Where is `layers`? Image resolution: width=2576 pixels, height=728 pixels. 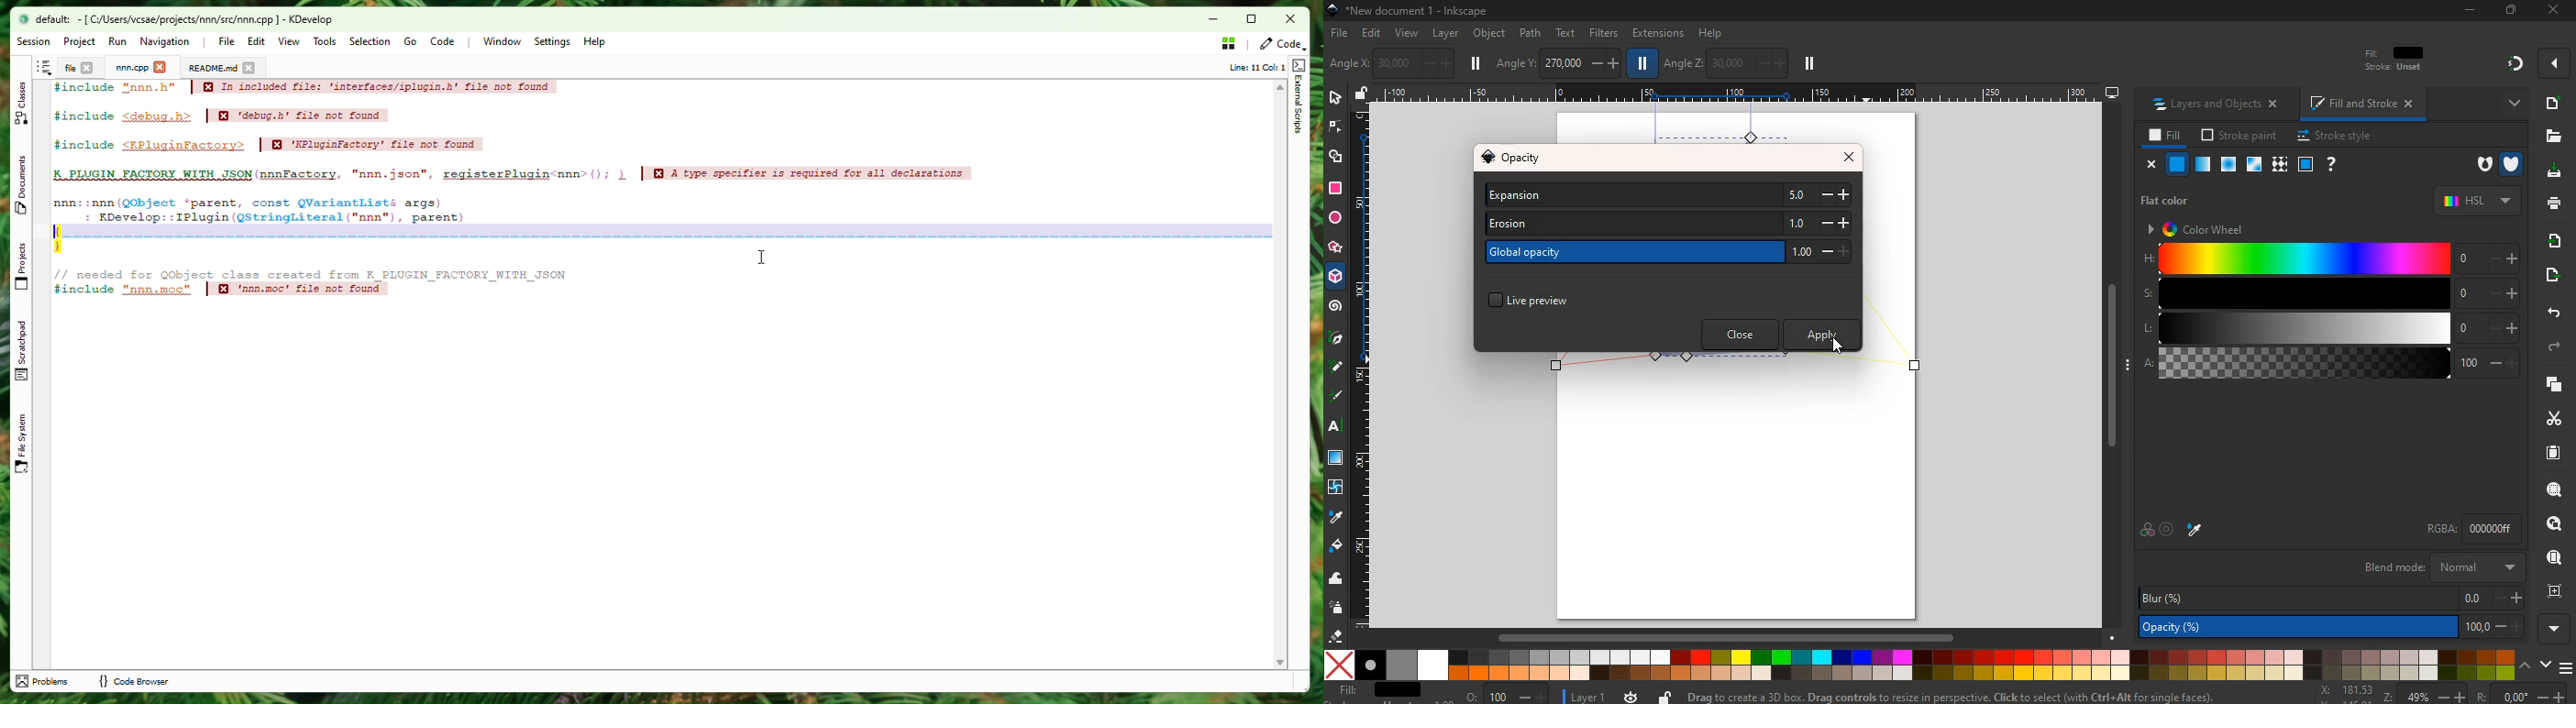
layers is located at coordinates (2550, 386).